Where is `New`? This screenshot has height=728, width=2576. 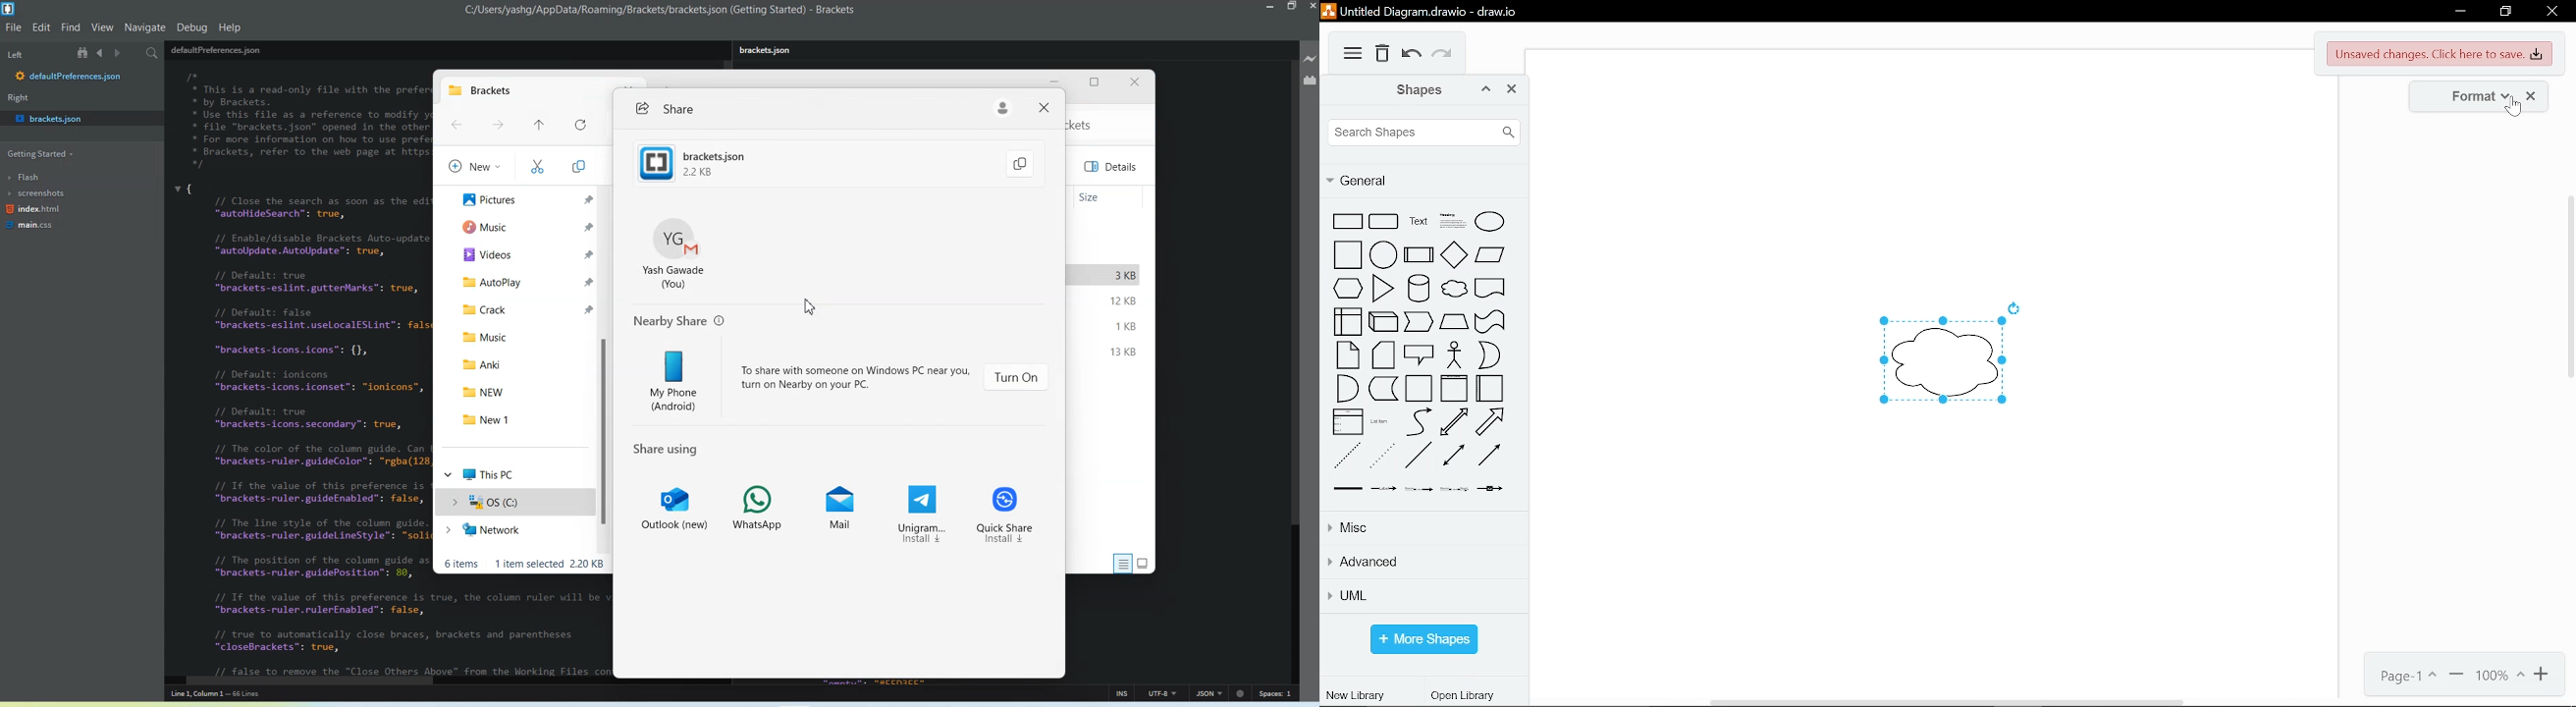
New is located at coordinates (473, 165).